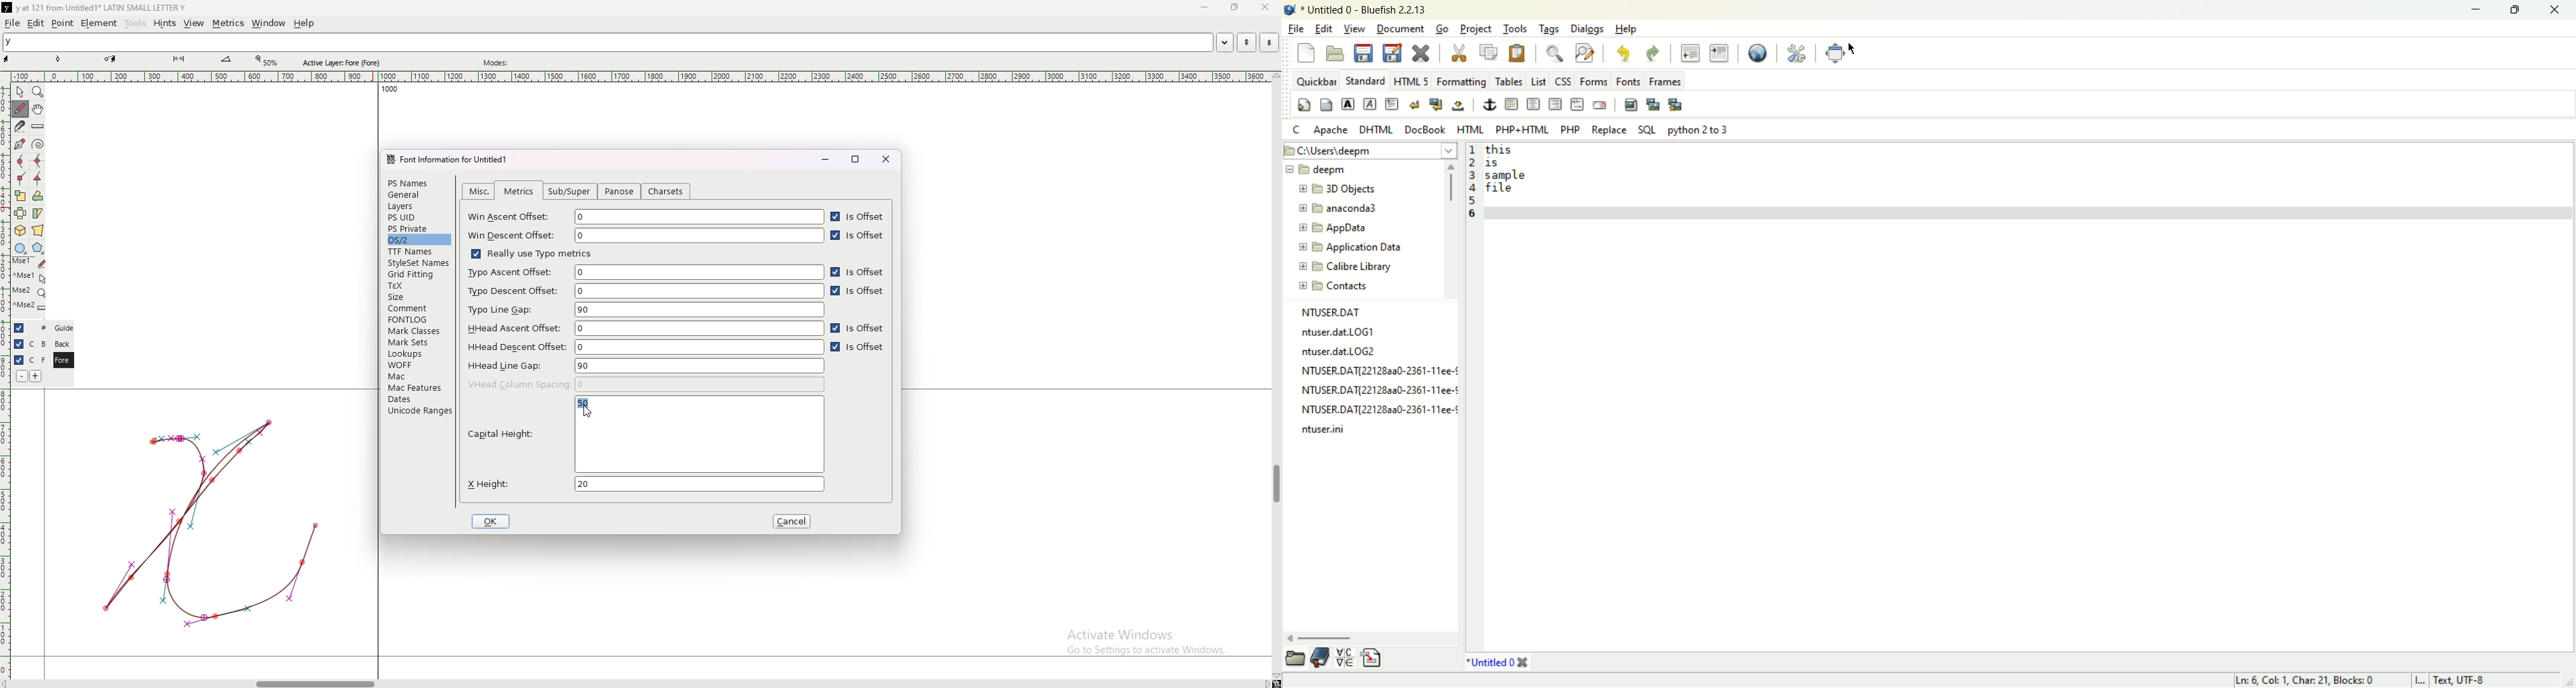 The image size is (2576, 700). Describe the element at coordinates (418, 286) in the screenshot. I see `tex` at that location.